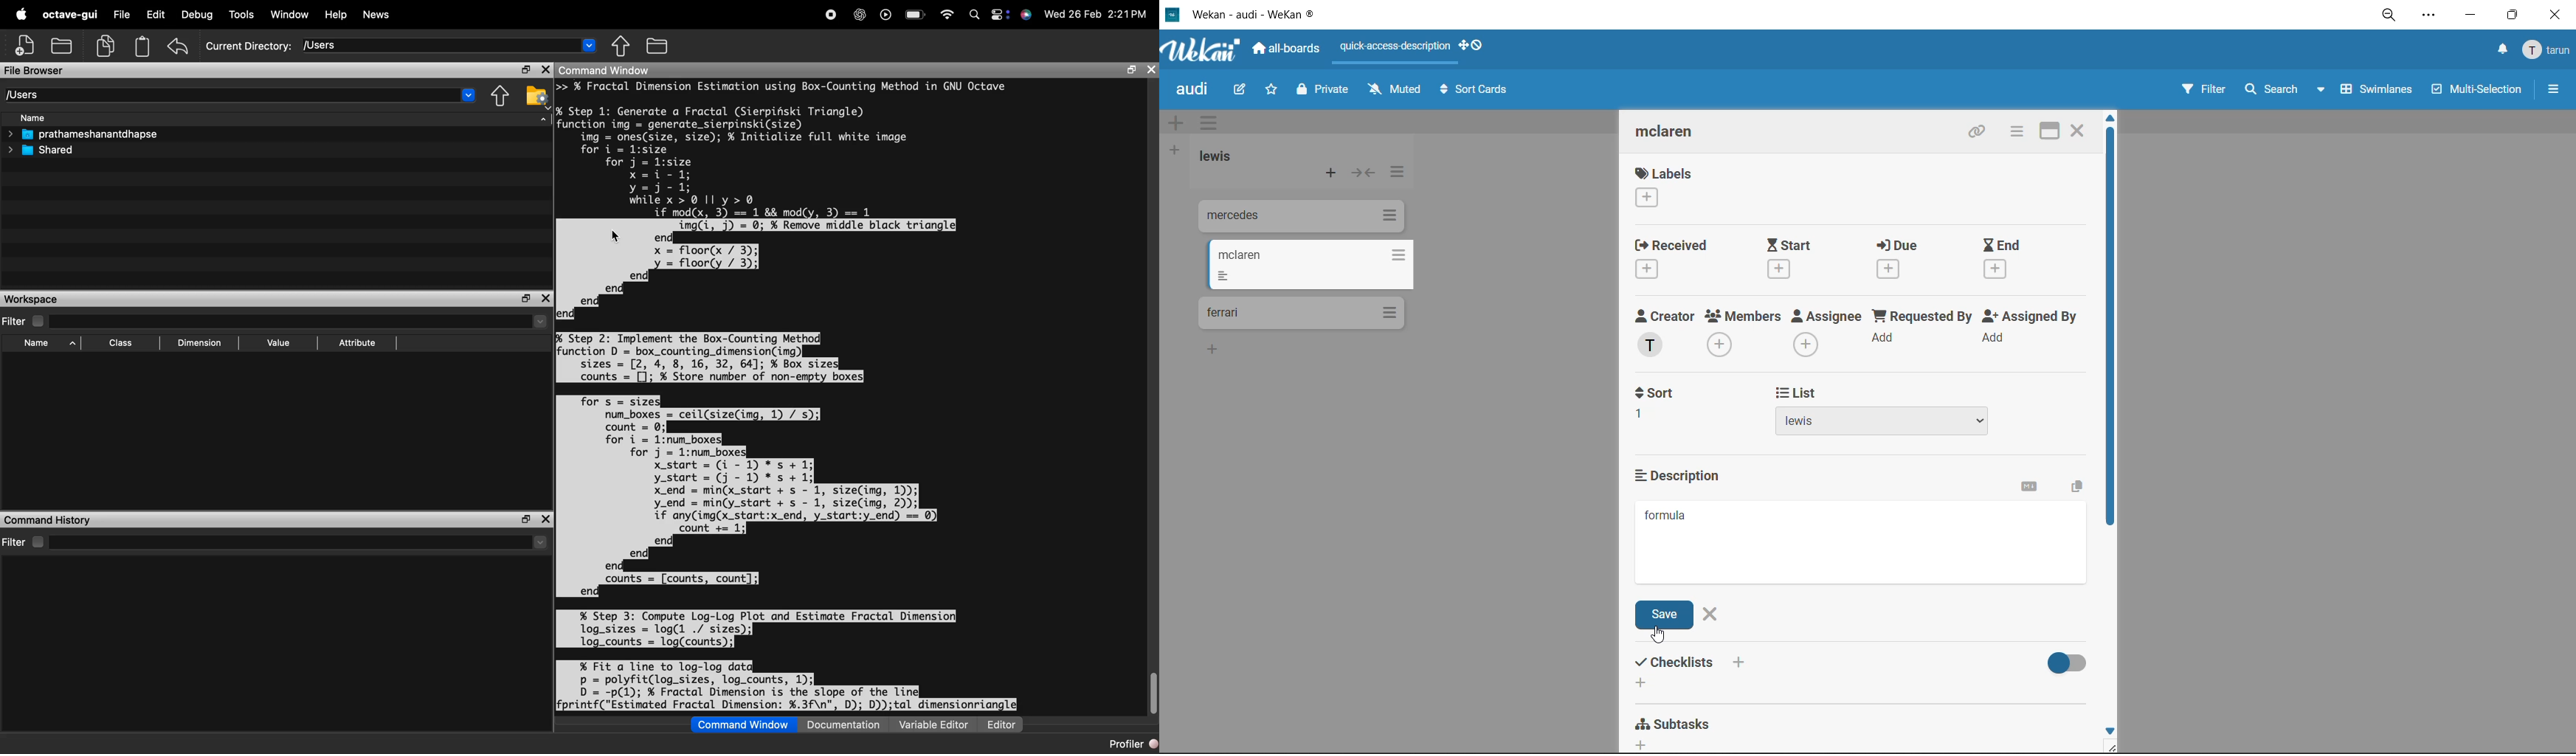 Image resolution: width=2576 pixels, height=756 pixels. I want to click on star, so click(1268, 91).